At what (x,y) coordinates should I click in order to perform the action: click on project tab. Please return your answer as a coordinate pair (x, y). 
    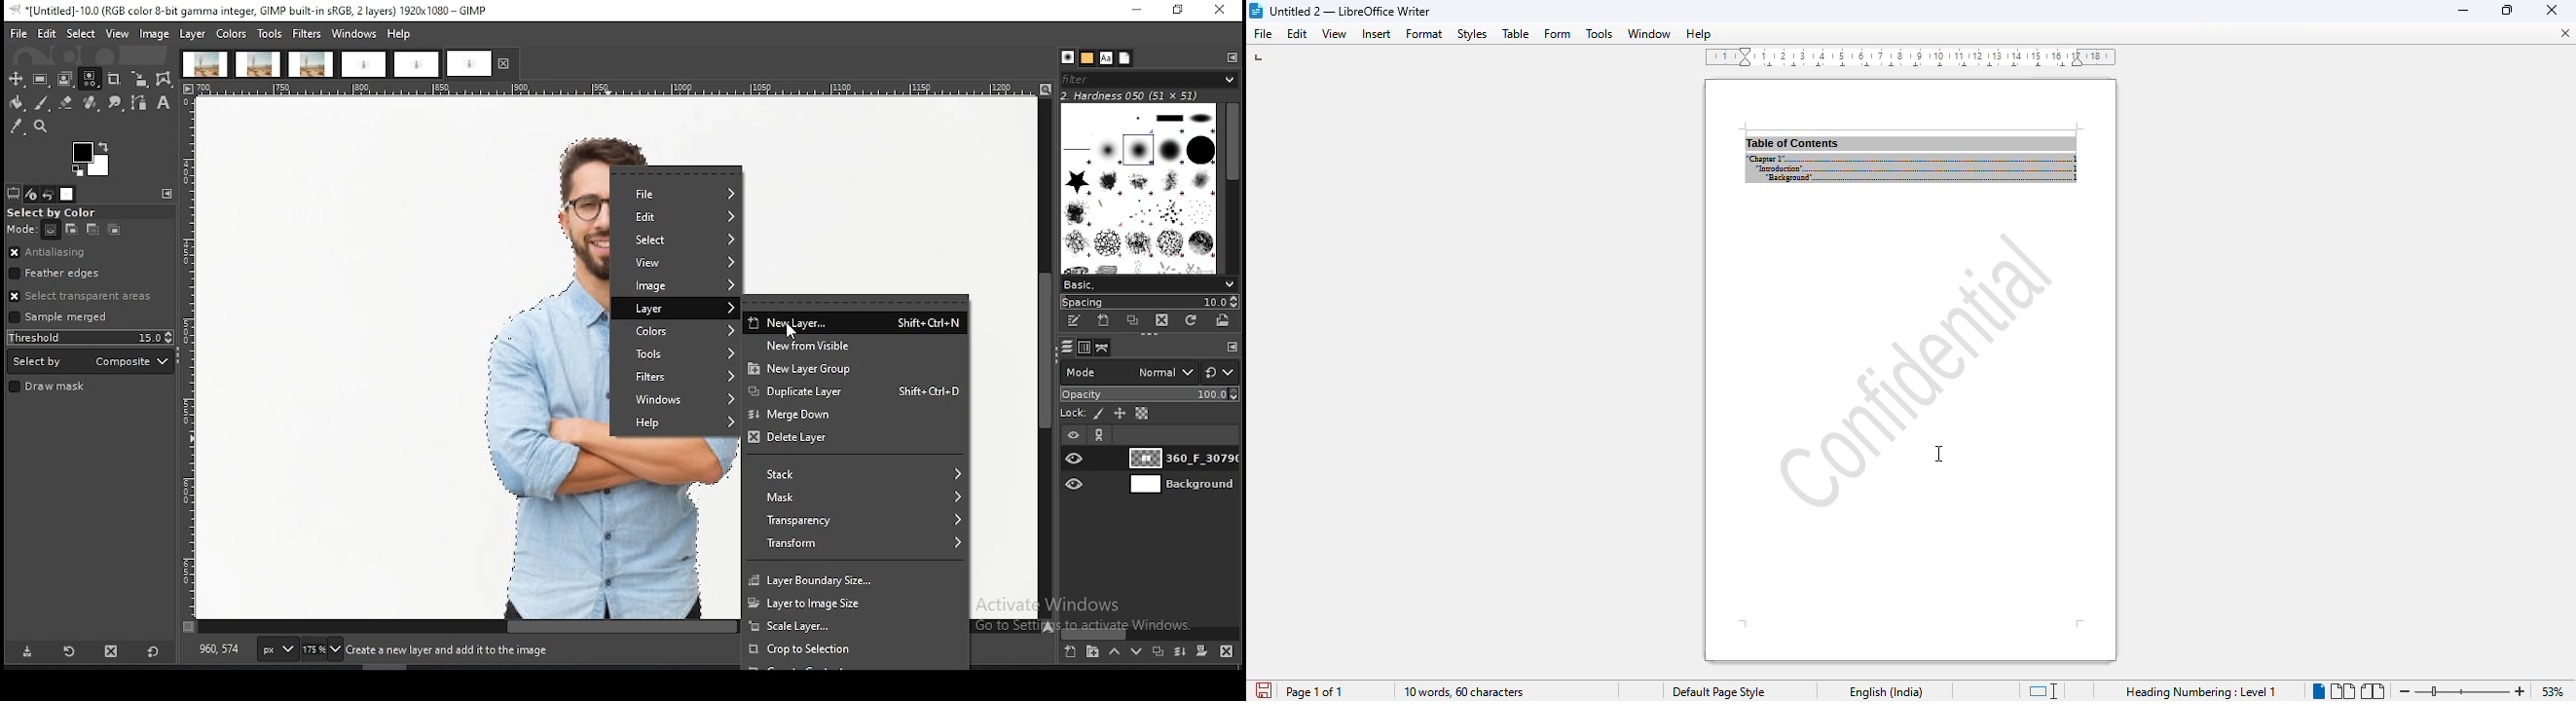
    Looking at the image, I should click on (363, 65).